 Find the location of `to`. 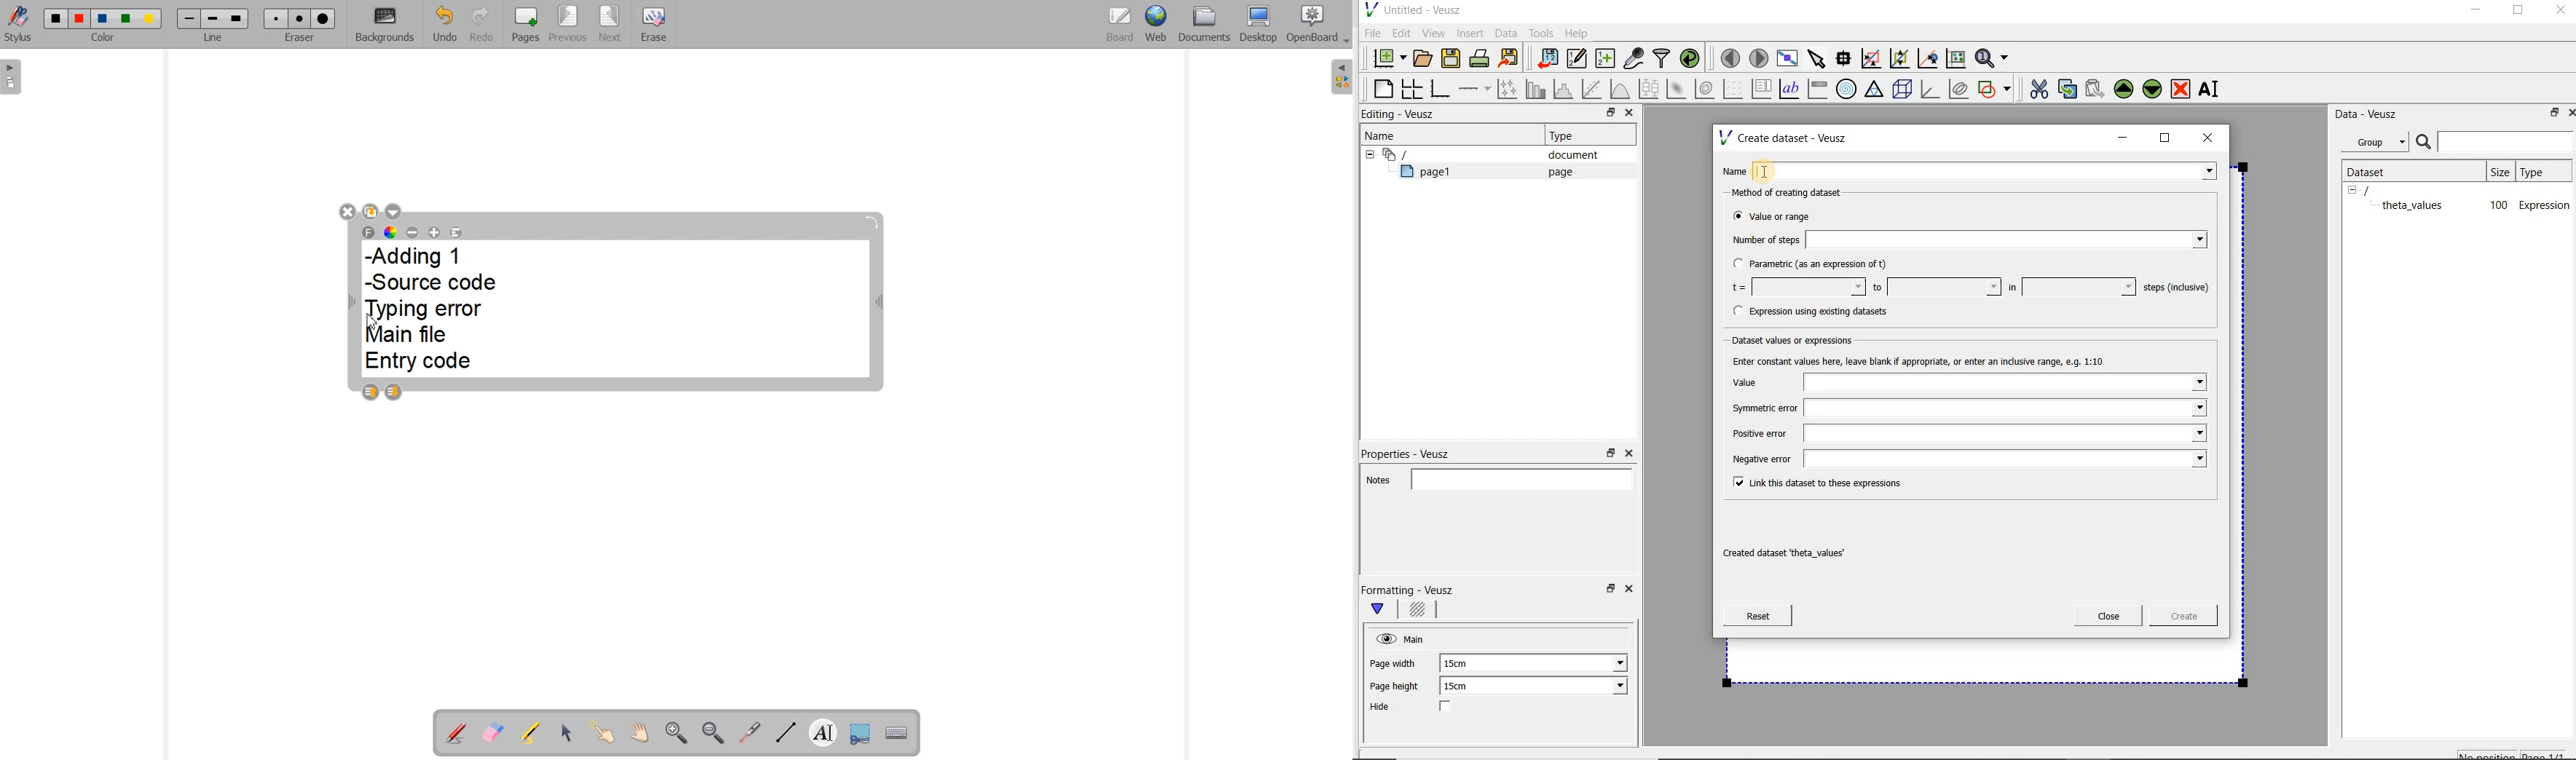

to is located at coordinates (1935, 287).